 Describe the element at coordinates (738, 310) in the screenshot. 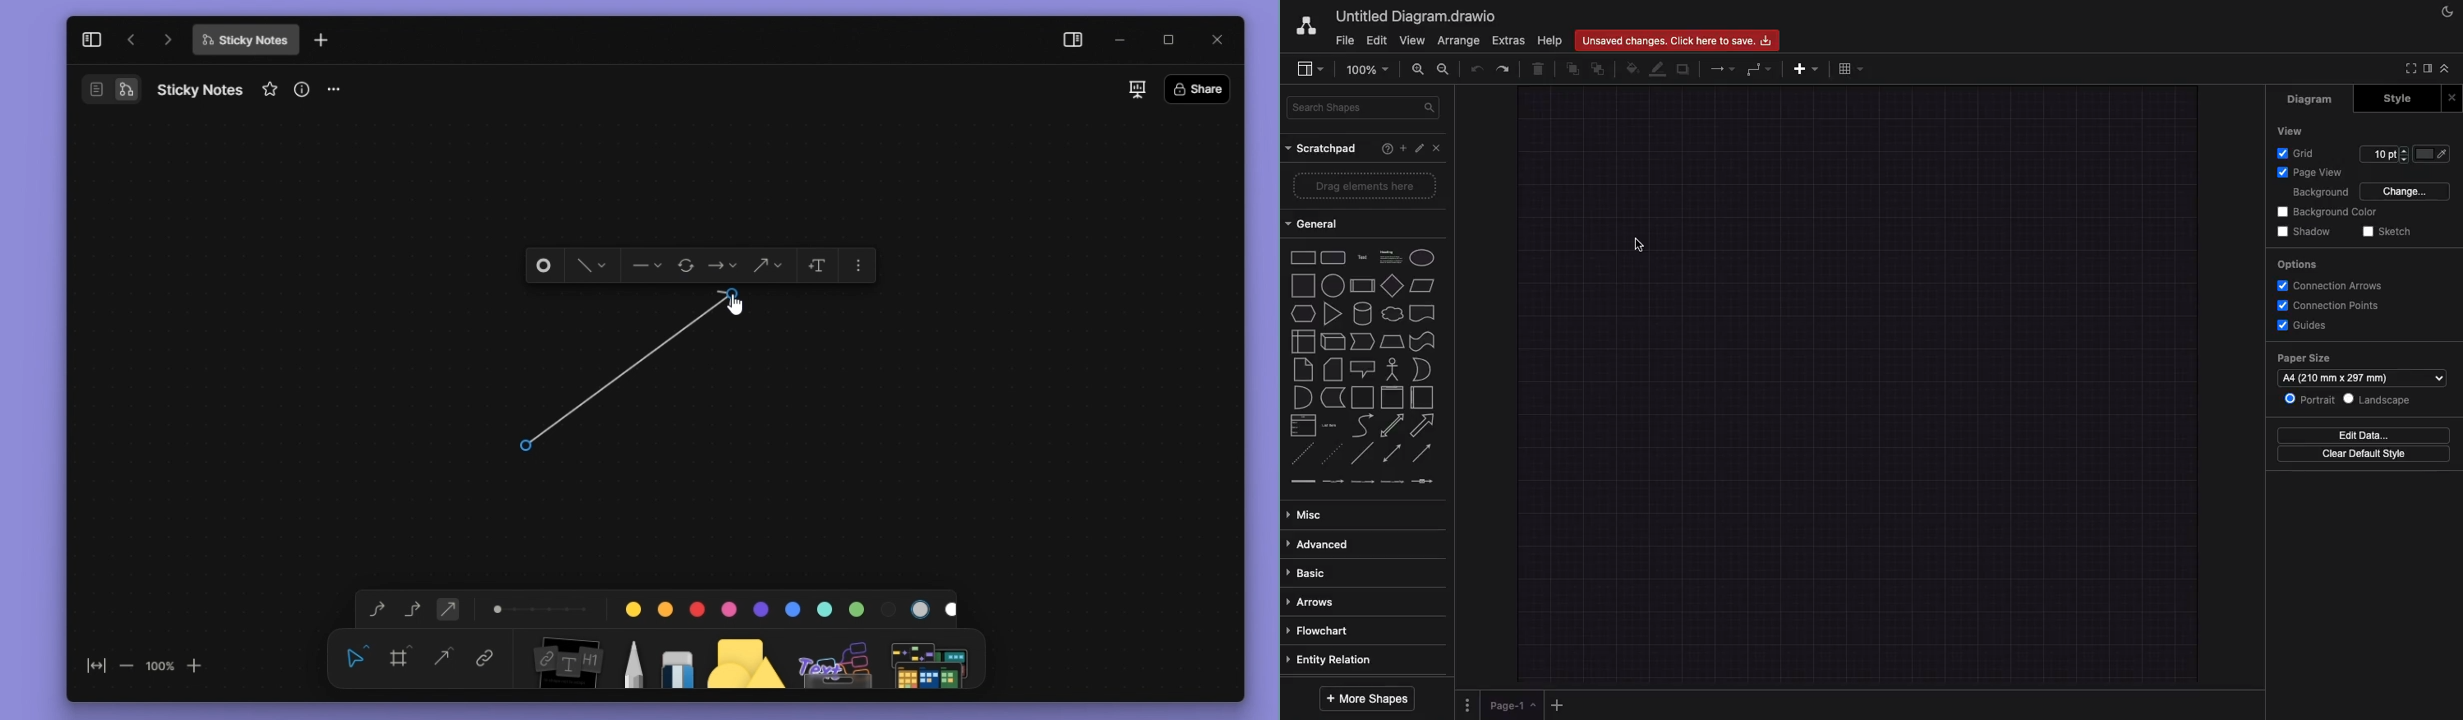

I see `cursor` at that location.